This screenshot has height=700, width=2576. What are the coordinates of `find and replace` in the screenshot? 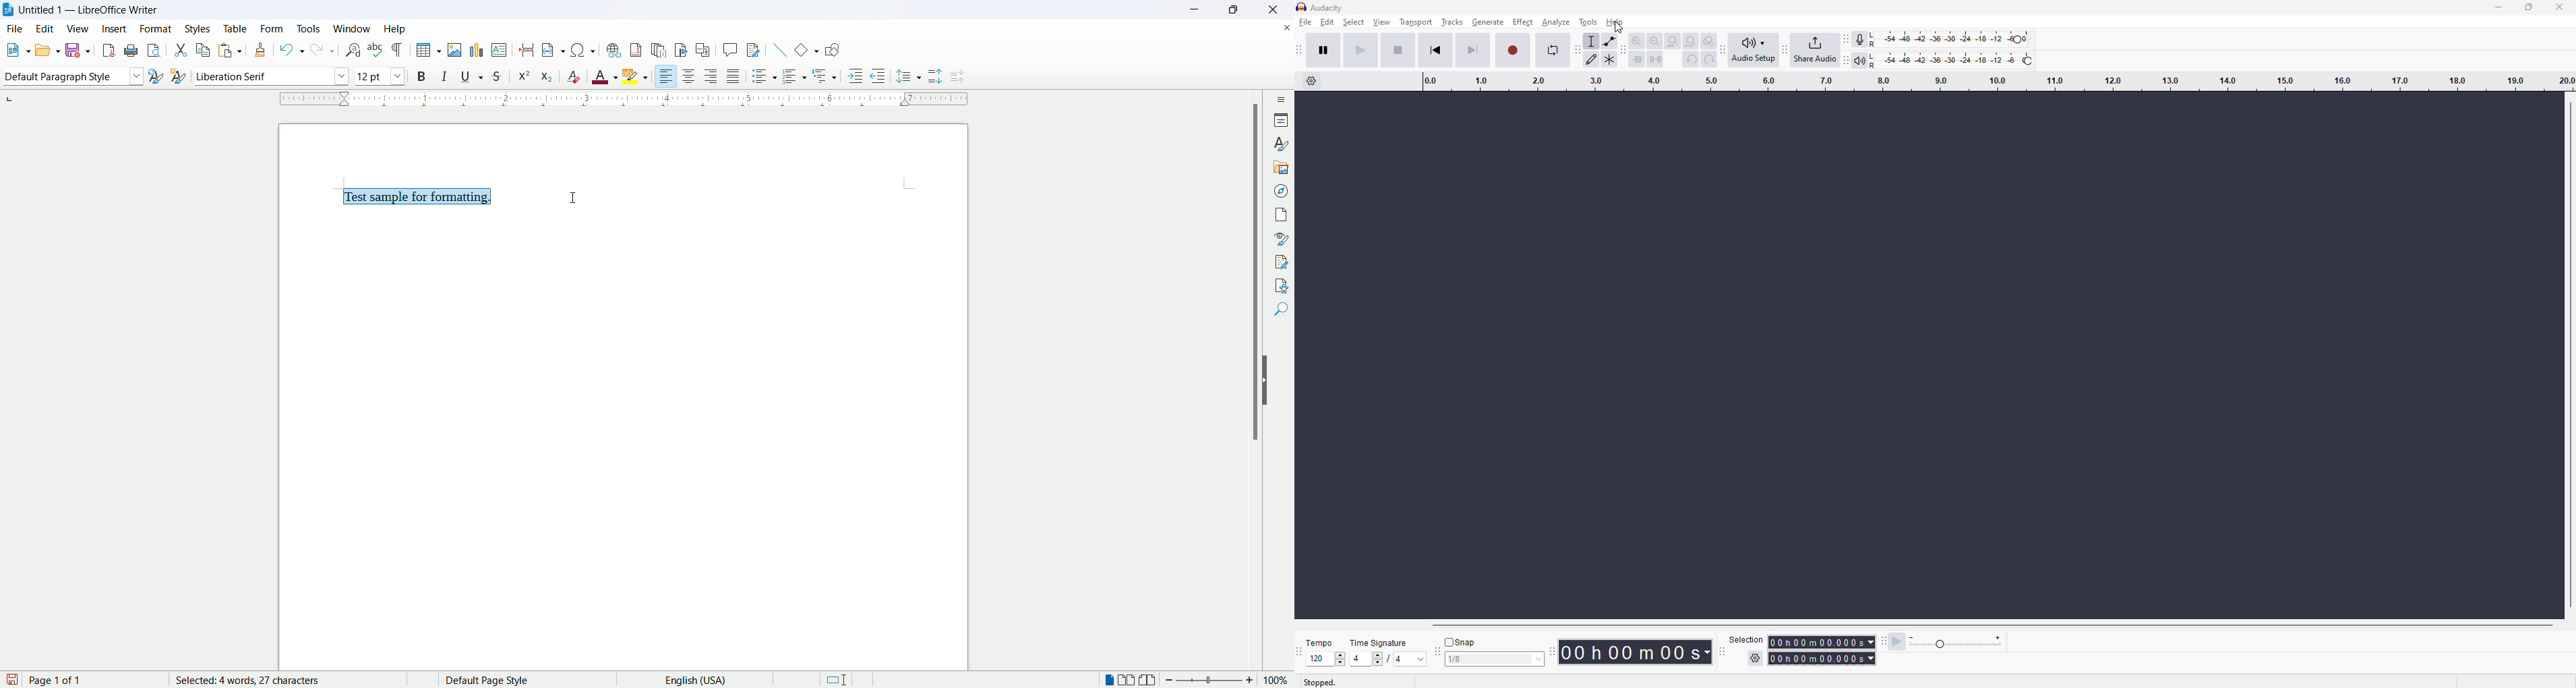 It's located at (351, 50).